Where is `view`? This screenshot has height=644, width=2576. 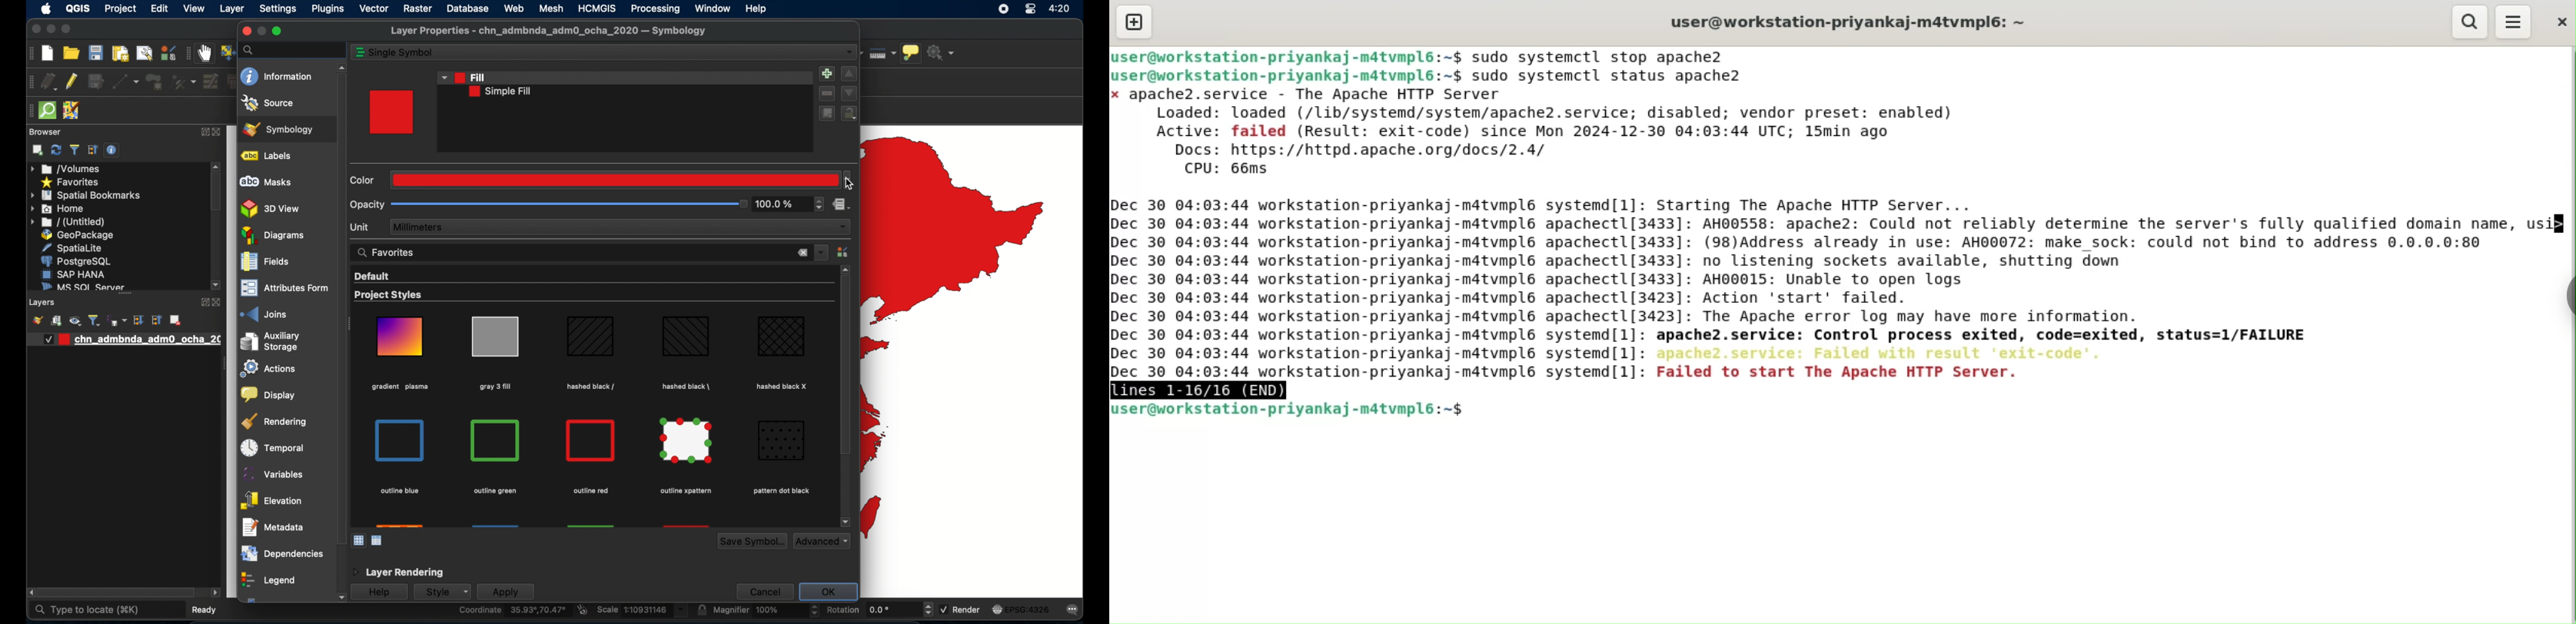 view is located at coordinates (194, 10).